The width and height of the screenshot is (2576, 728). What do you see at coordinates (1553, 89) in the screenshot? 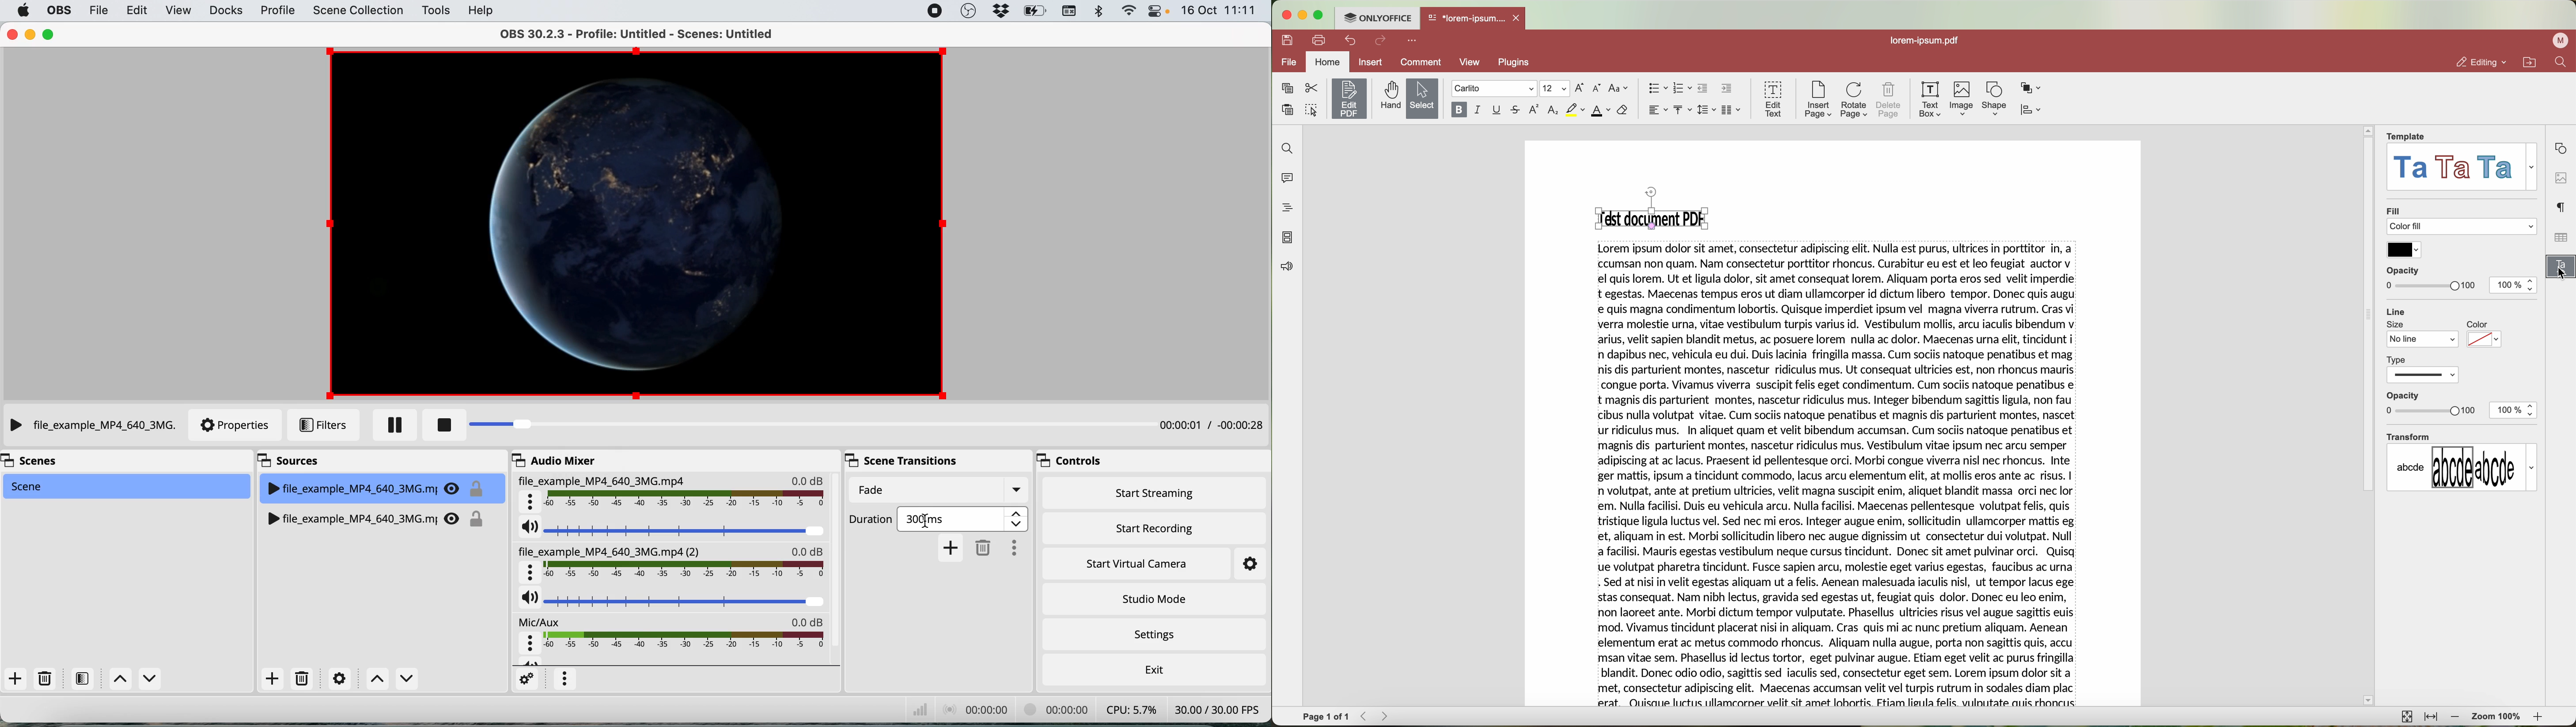
I see `size font` at bounding box center [1553, 89].